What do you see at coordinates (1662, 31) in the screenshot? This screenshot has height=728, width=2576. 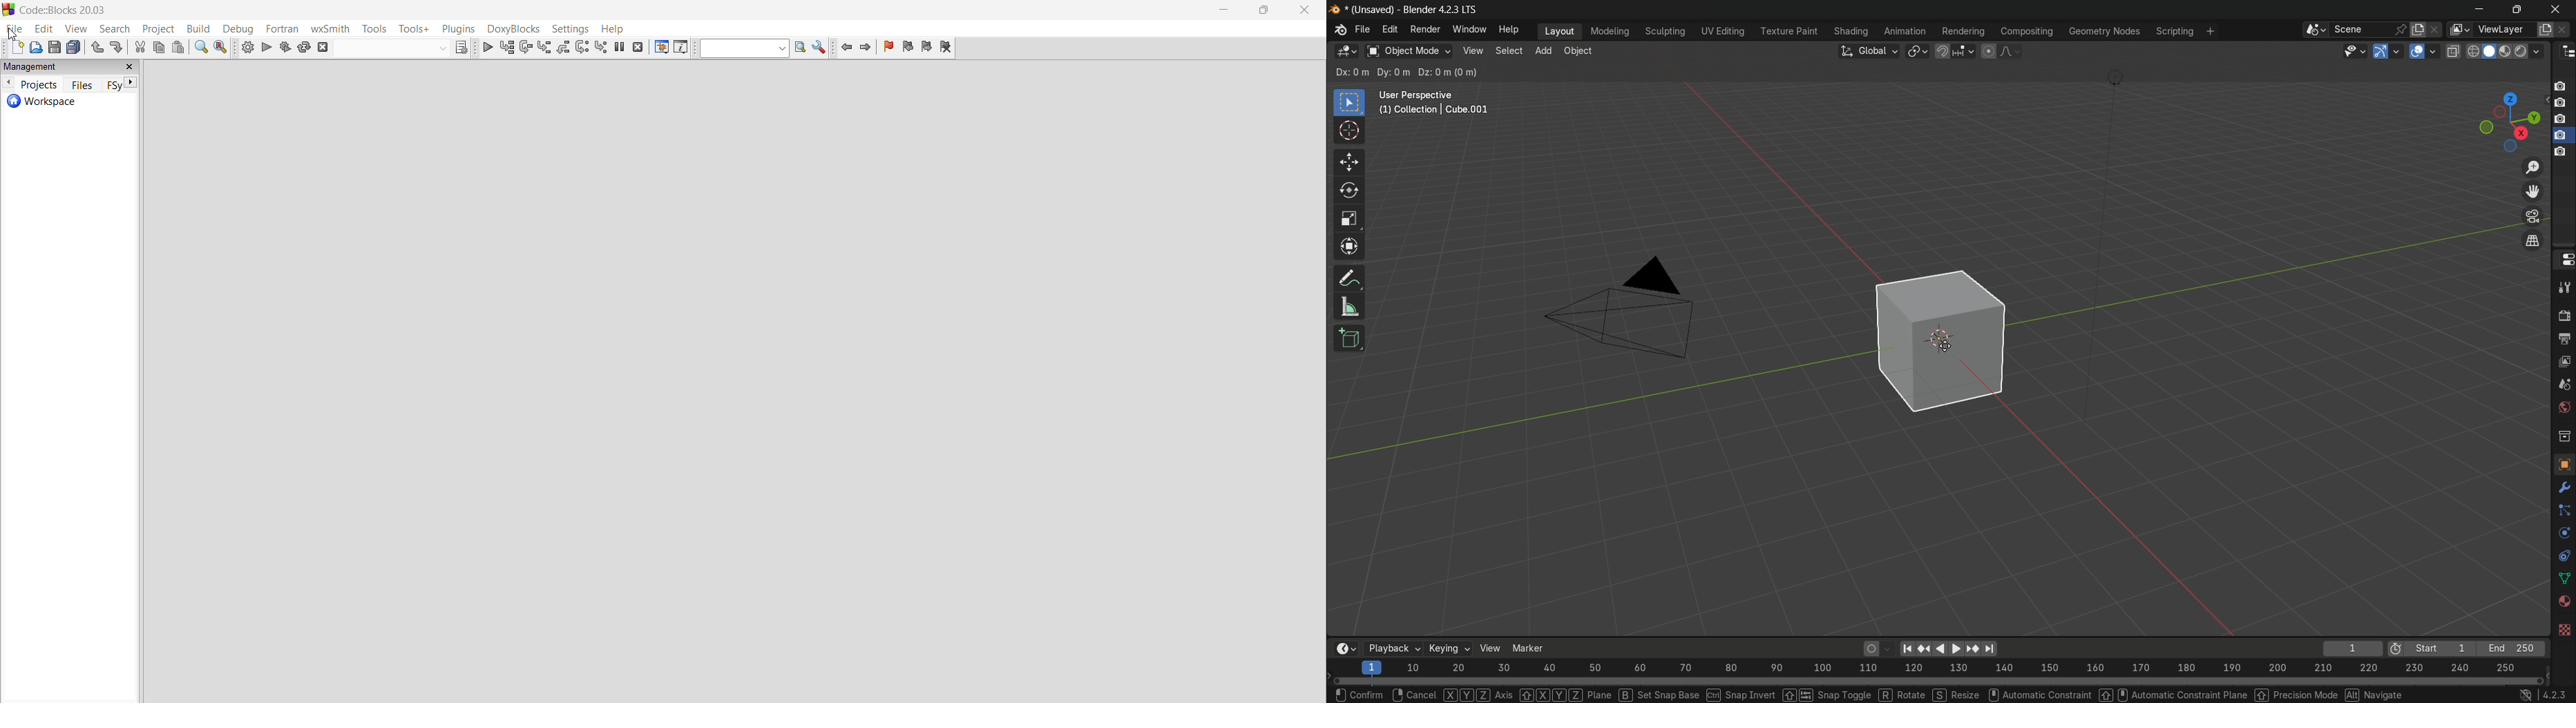 I see `sculpting menu` at bounding box center [1662, 31].